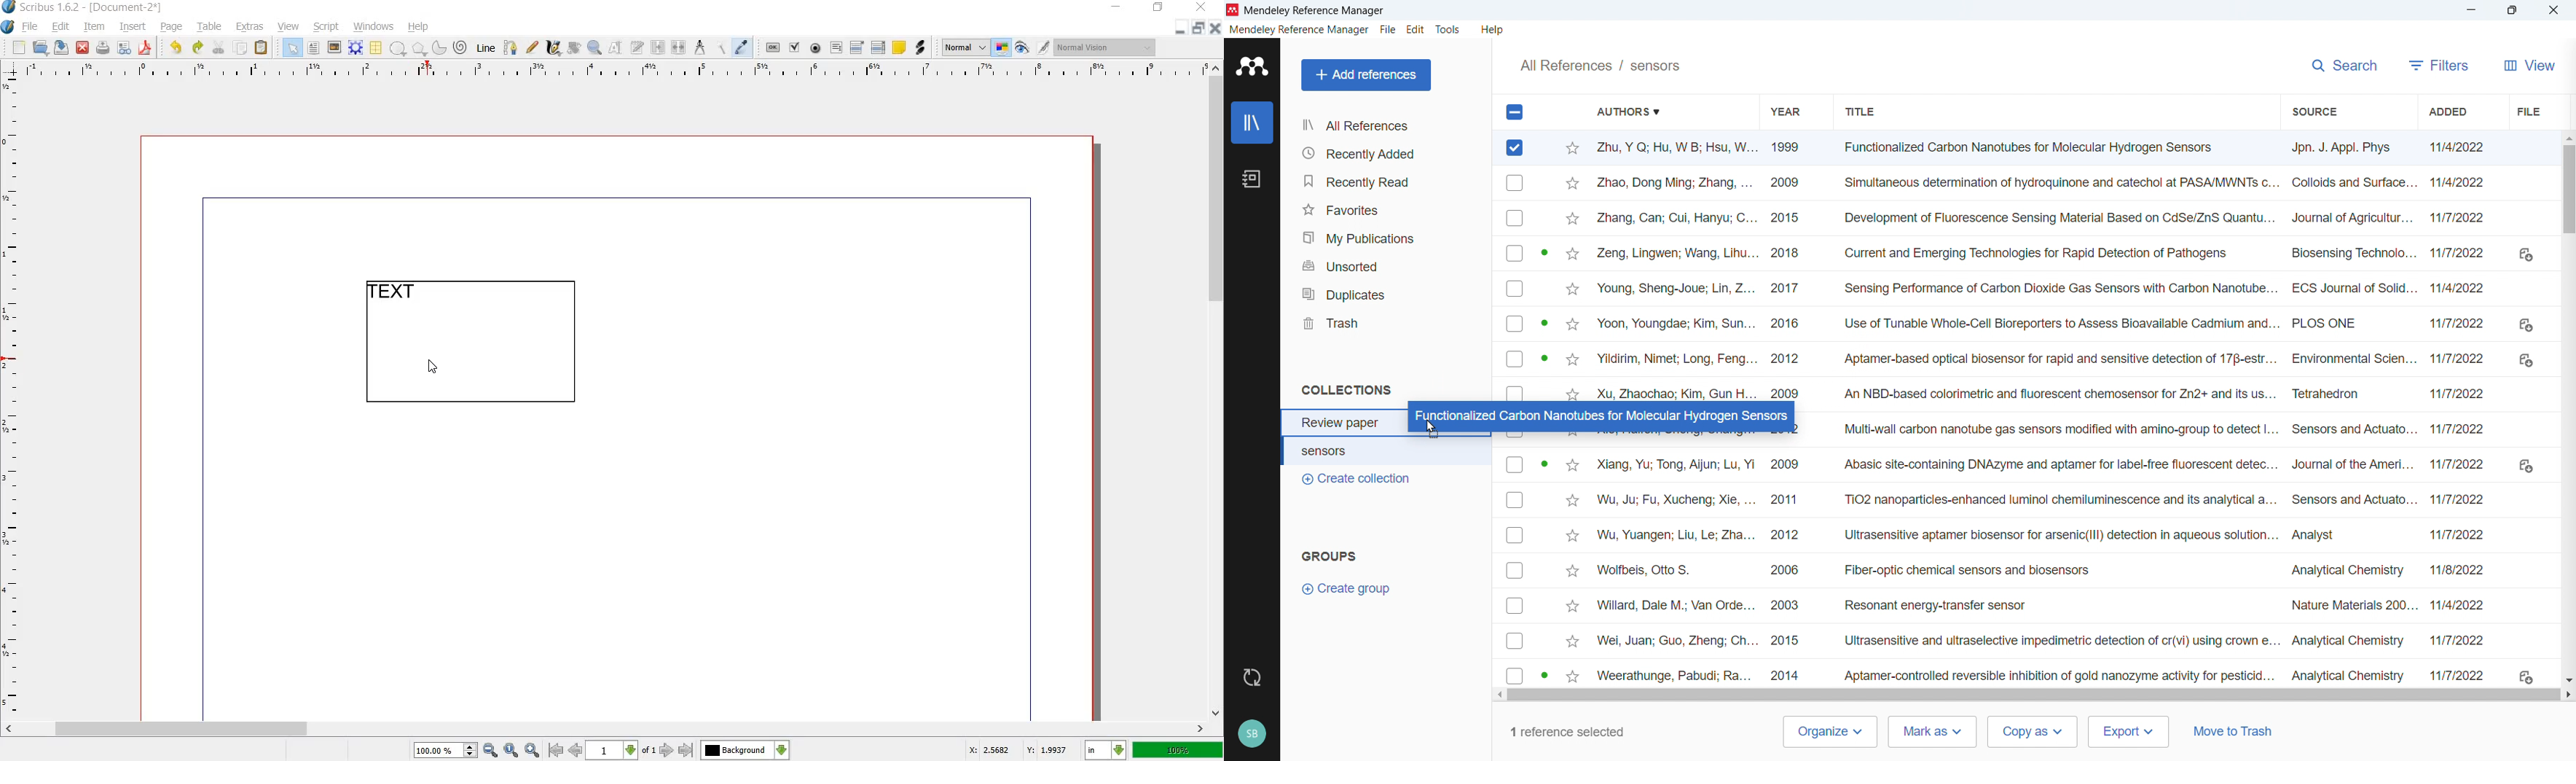 This screenshot has width=2576, height=784. Describe the element at coordinates (2312, 111) in the screenshot. I see `Sort by sources ` at that location.